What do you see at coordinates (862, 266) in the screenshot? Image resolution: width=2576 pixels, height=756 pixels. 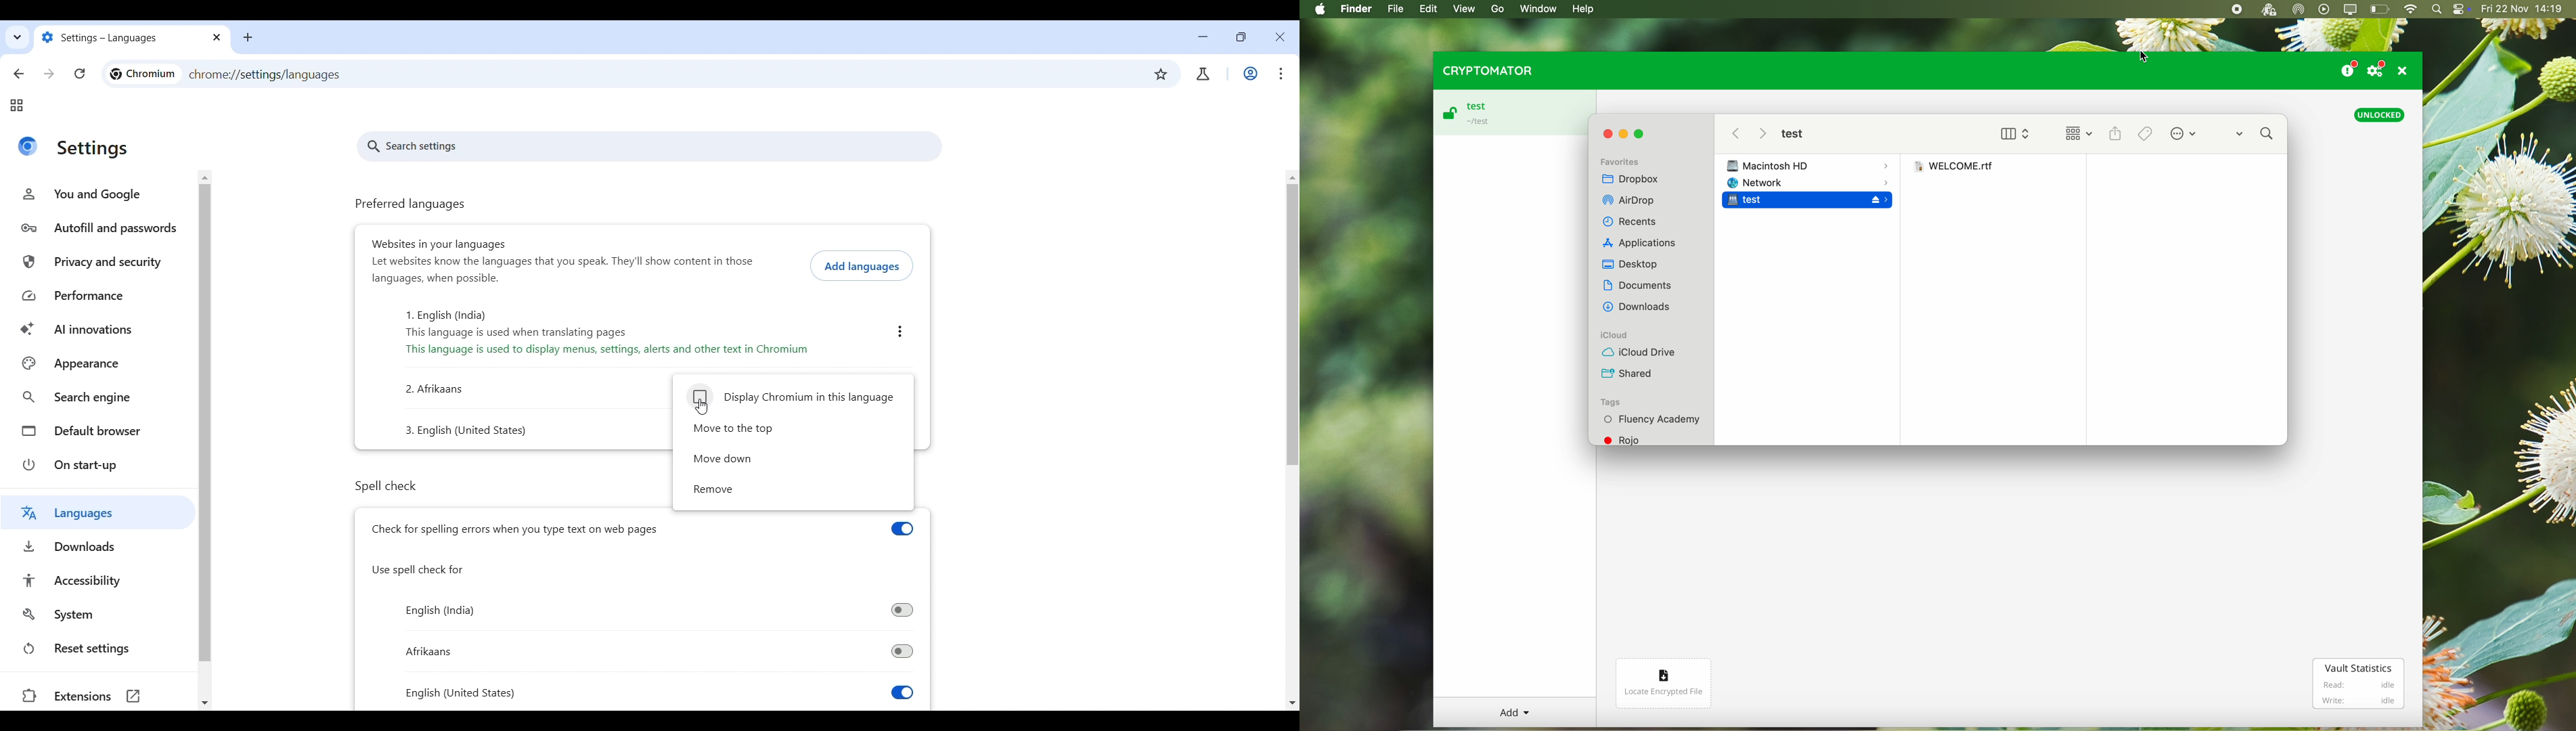 I see `Add languages` at bounding box center [862, 266].